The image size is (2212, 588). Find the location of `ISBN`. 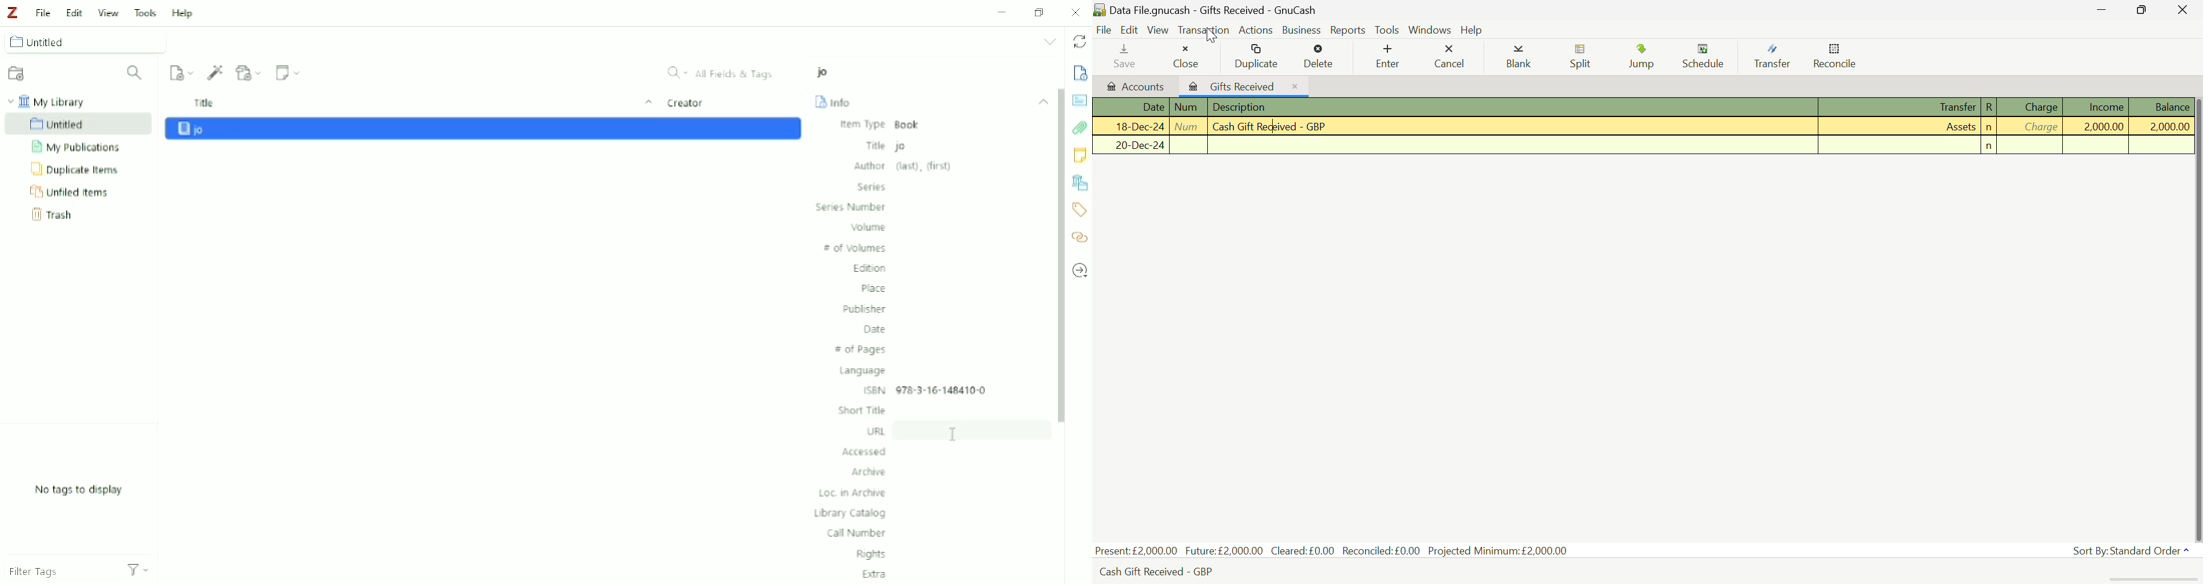

ISBN is located at coordinates (873, 390).